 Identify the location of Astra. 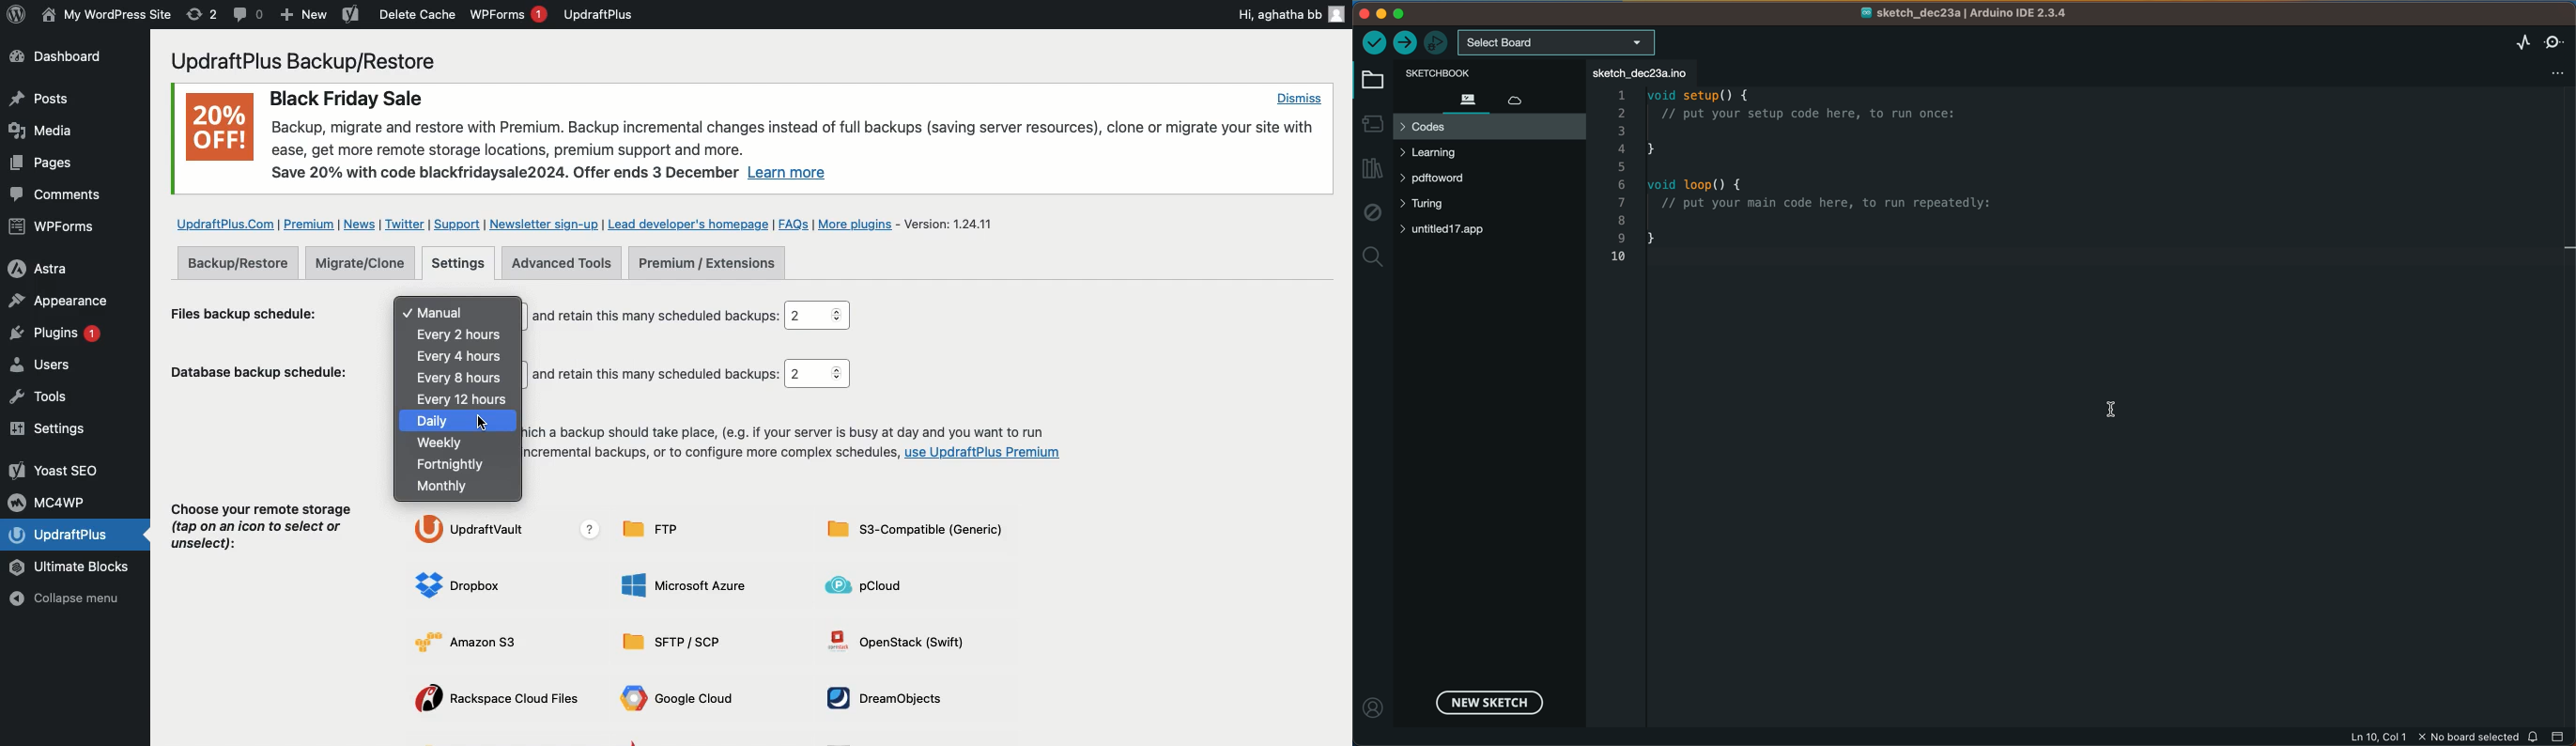
(54, 267).